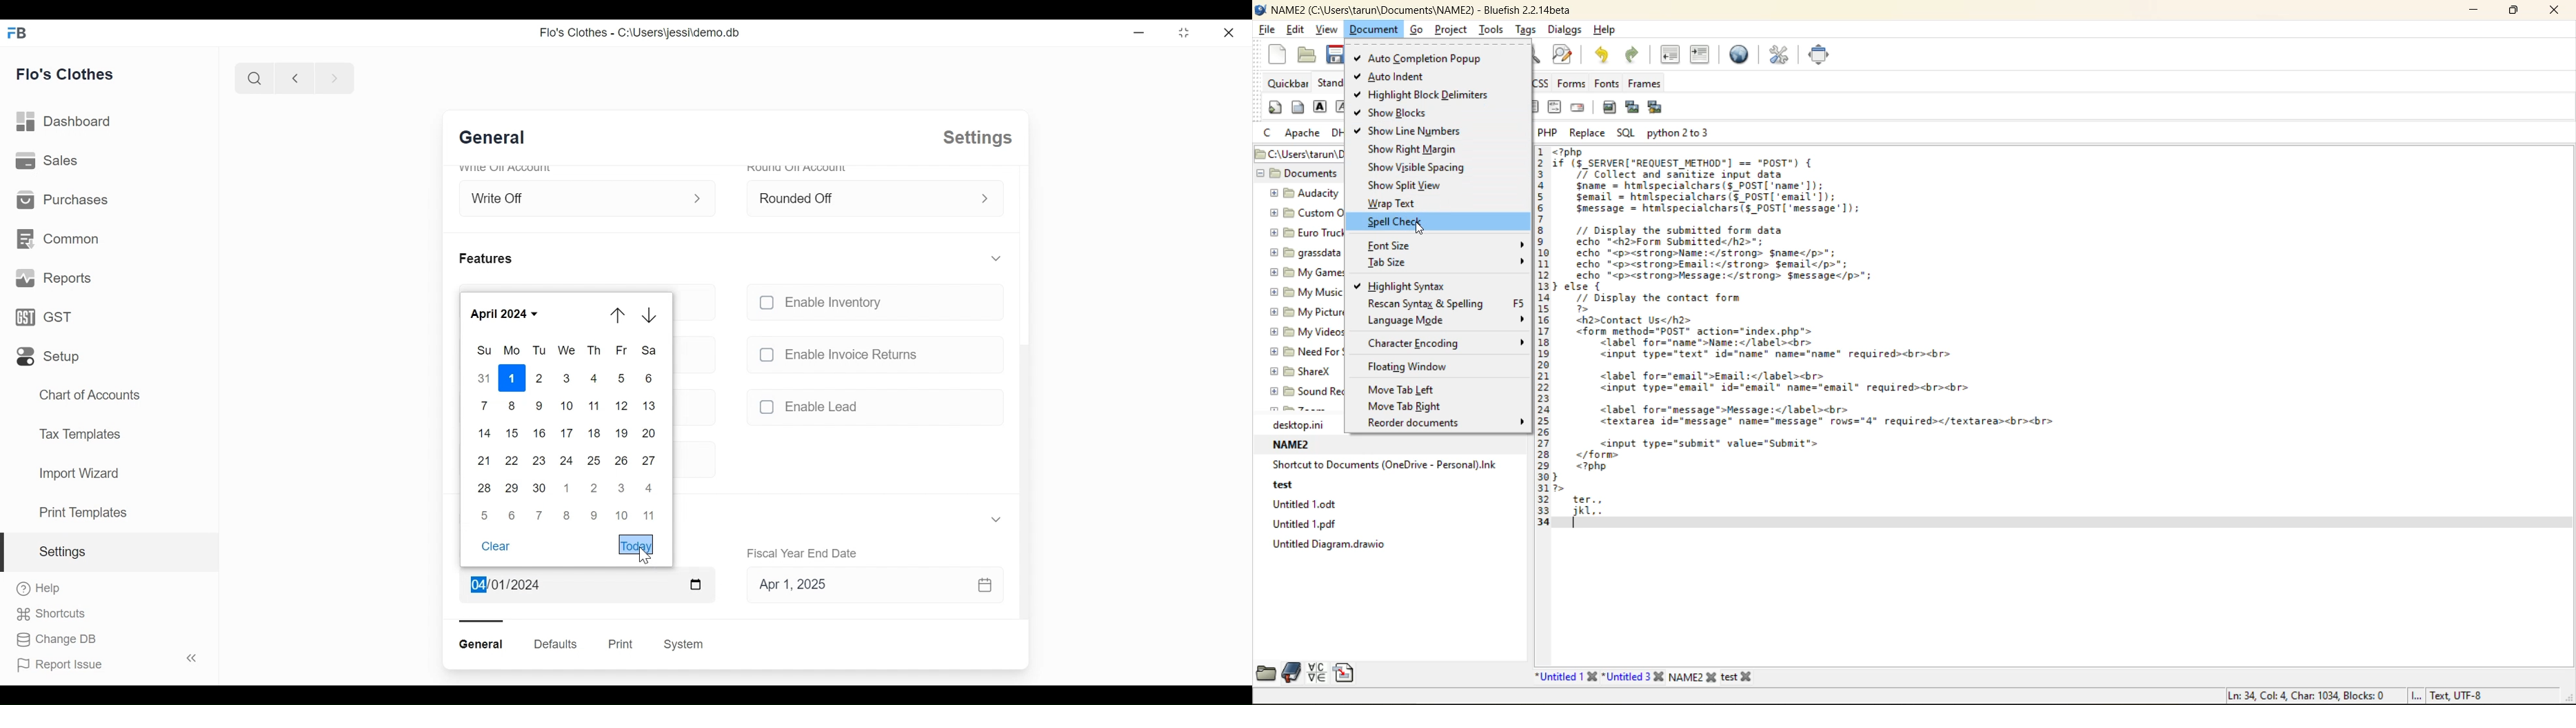  I want to click on file name and app name, so click(1417, 9).